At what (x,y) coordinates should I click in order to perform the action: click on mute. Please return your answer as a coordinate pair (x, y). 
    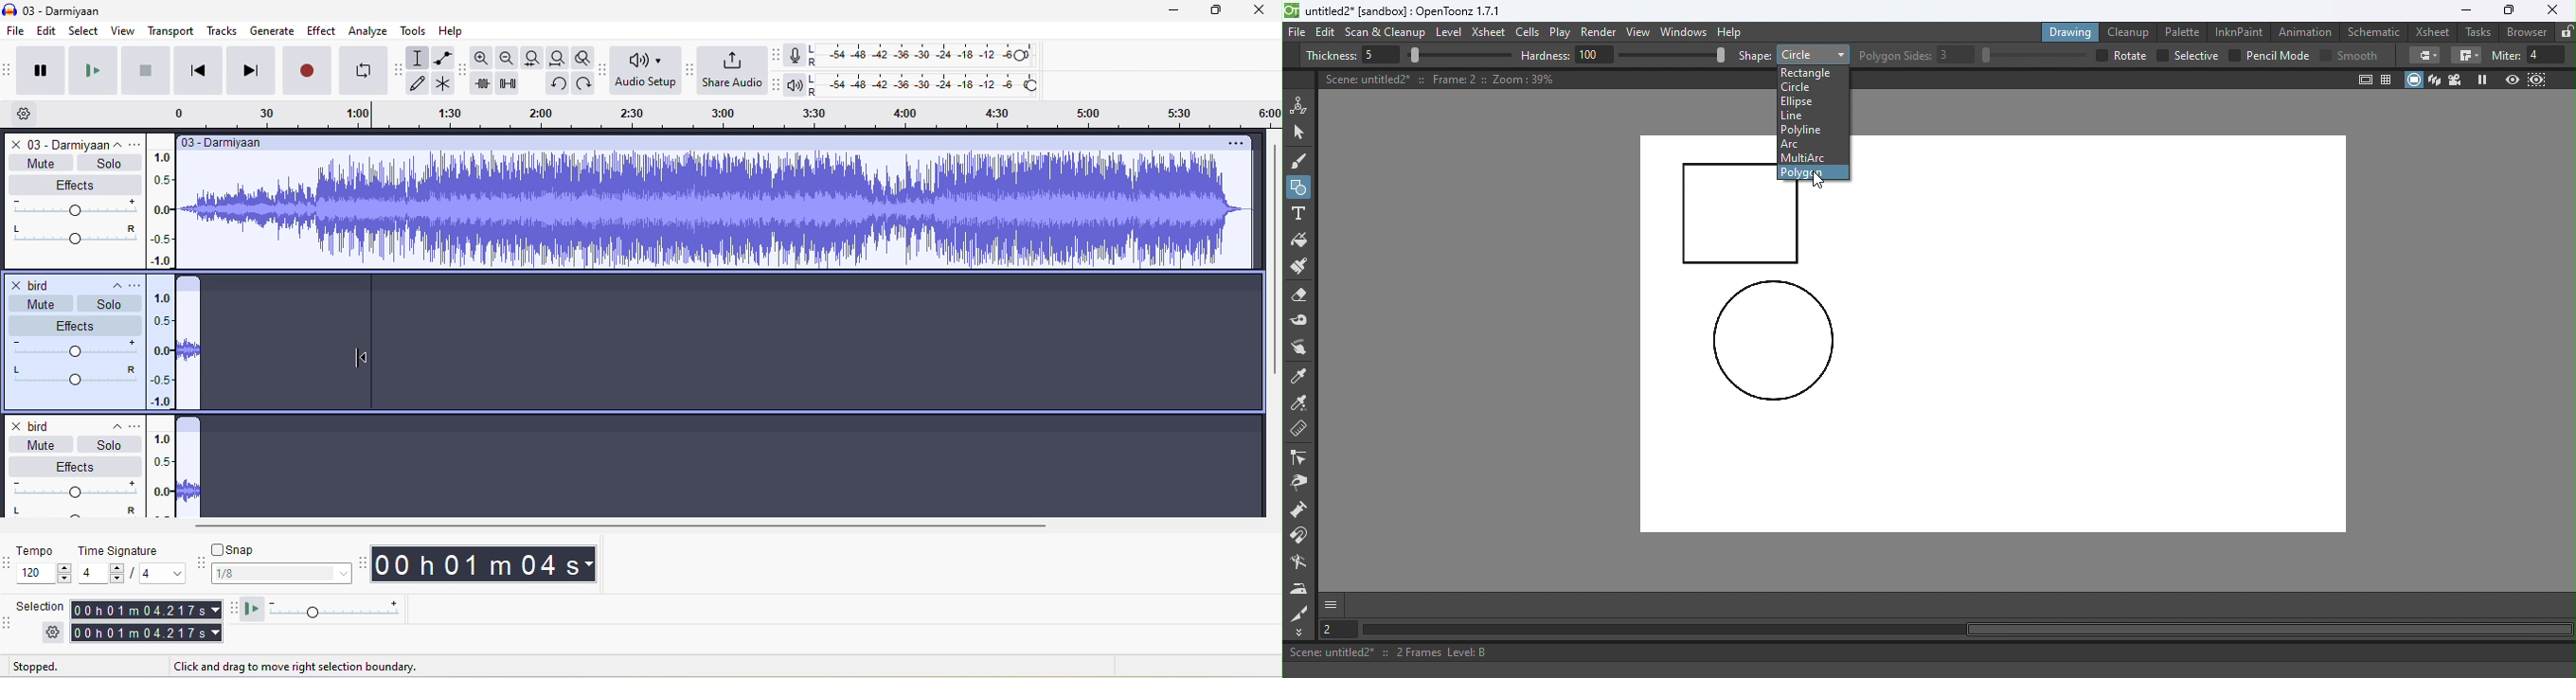
    Looking at the image, I should click on (38, 443).